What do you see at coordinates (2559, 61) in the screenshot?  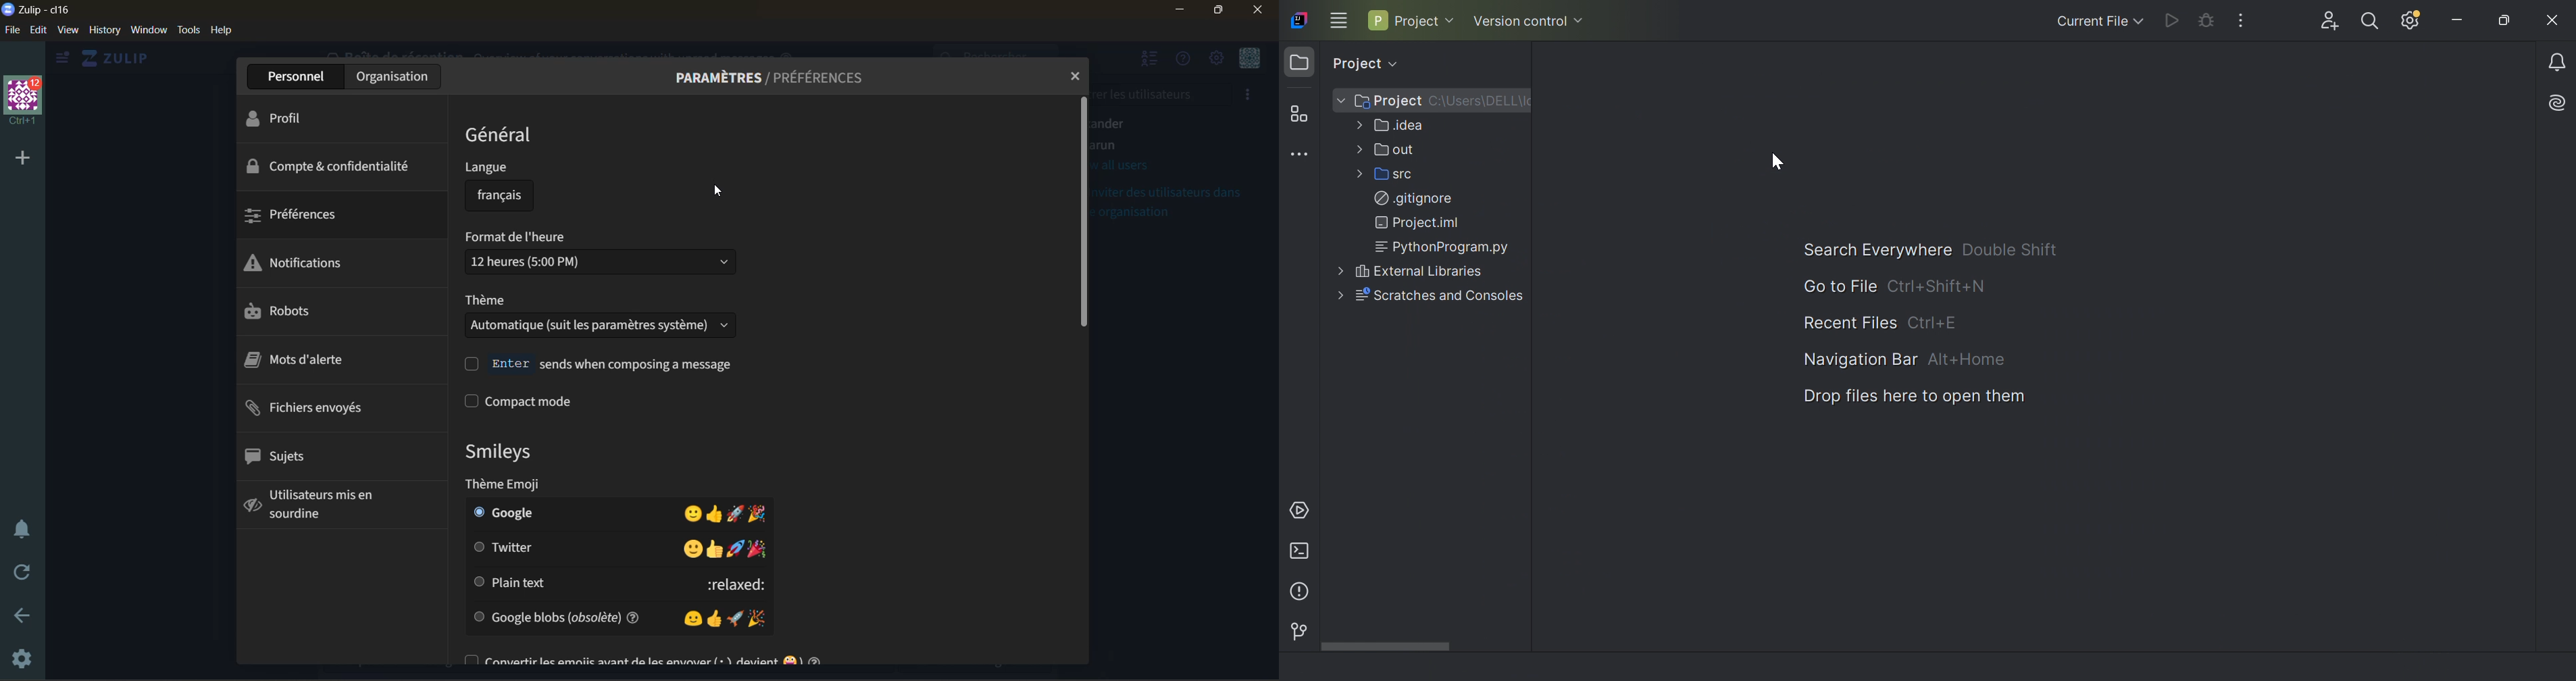 I see `Notifications` at bounding box center [2559, 61].